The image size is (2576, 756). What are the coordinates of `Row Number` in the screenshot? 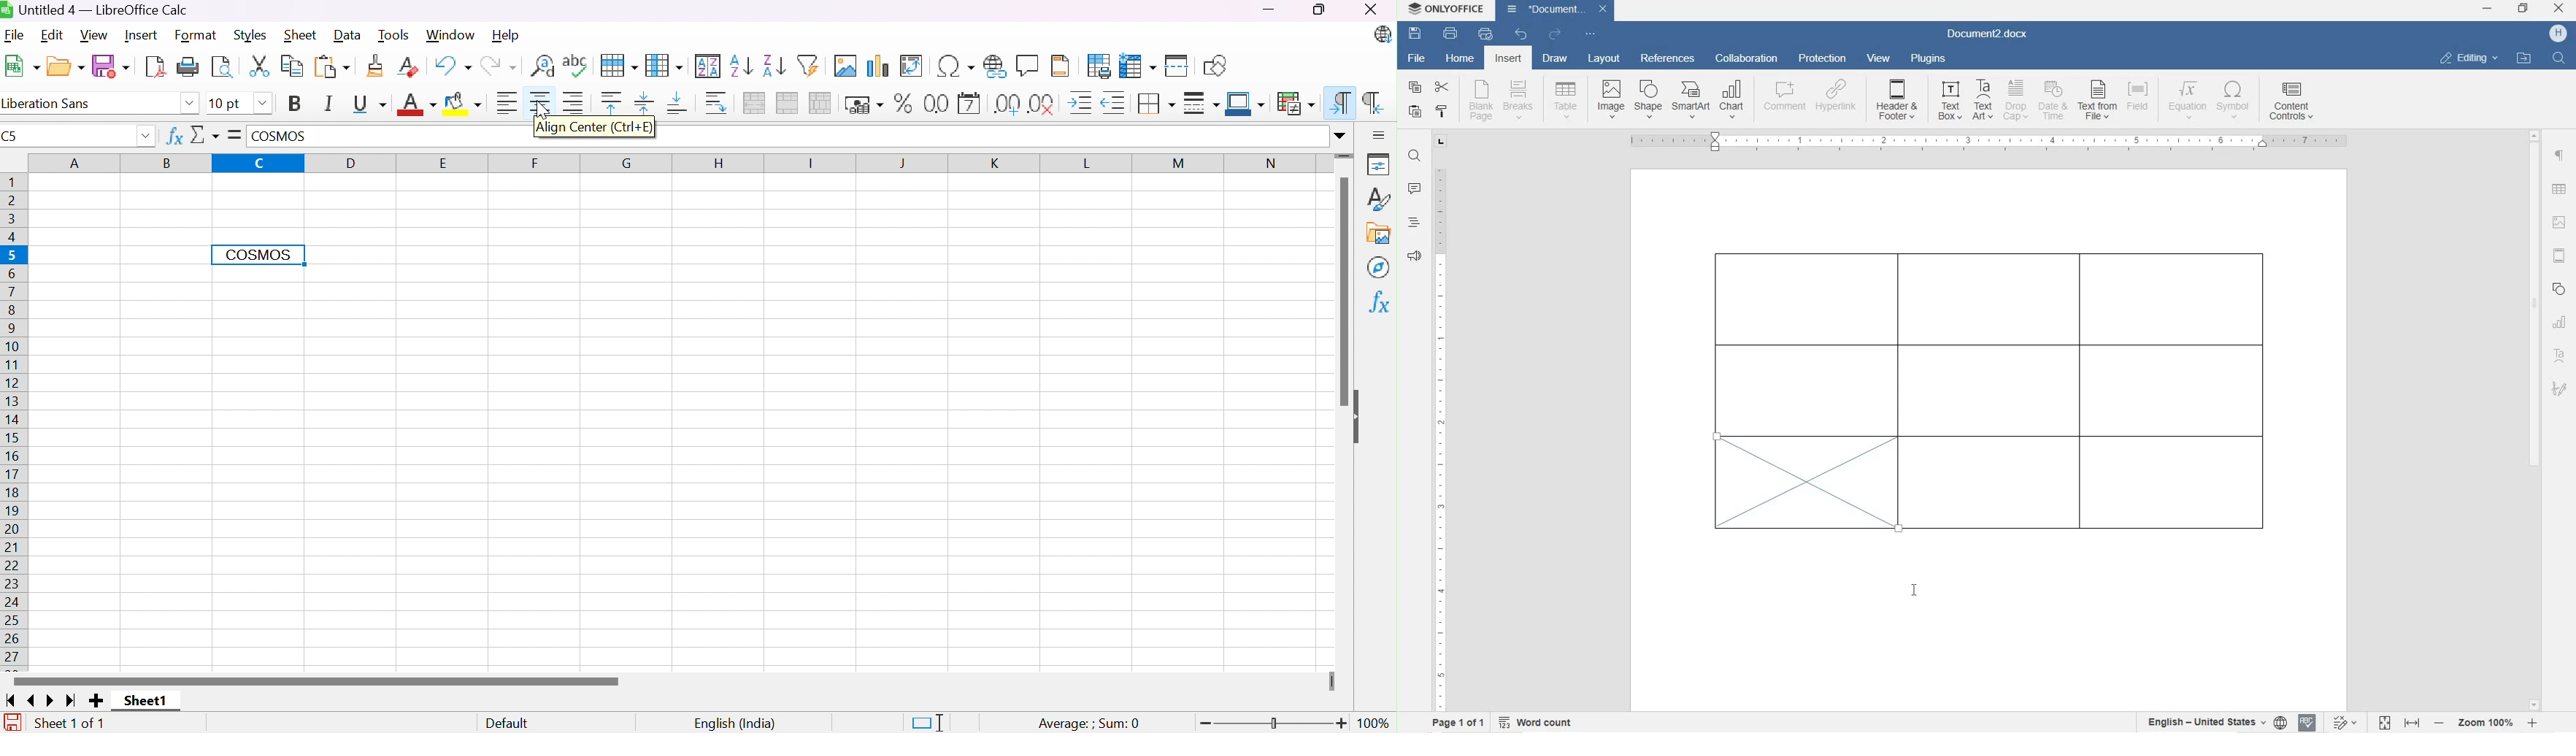 It's located at (12, 421).